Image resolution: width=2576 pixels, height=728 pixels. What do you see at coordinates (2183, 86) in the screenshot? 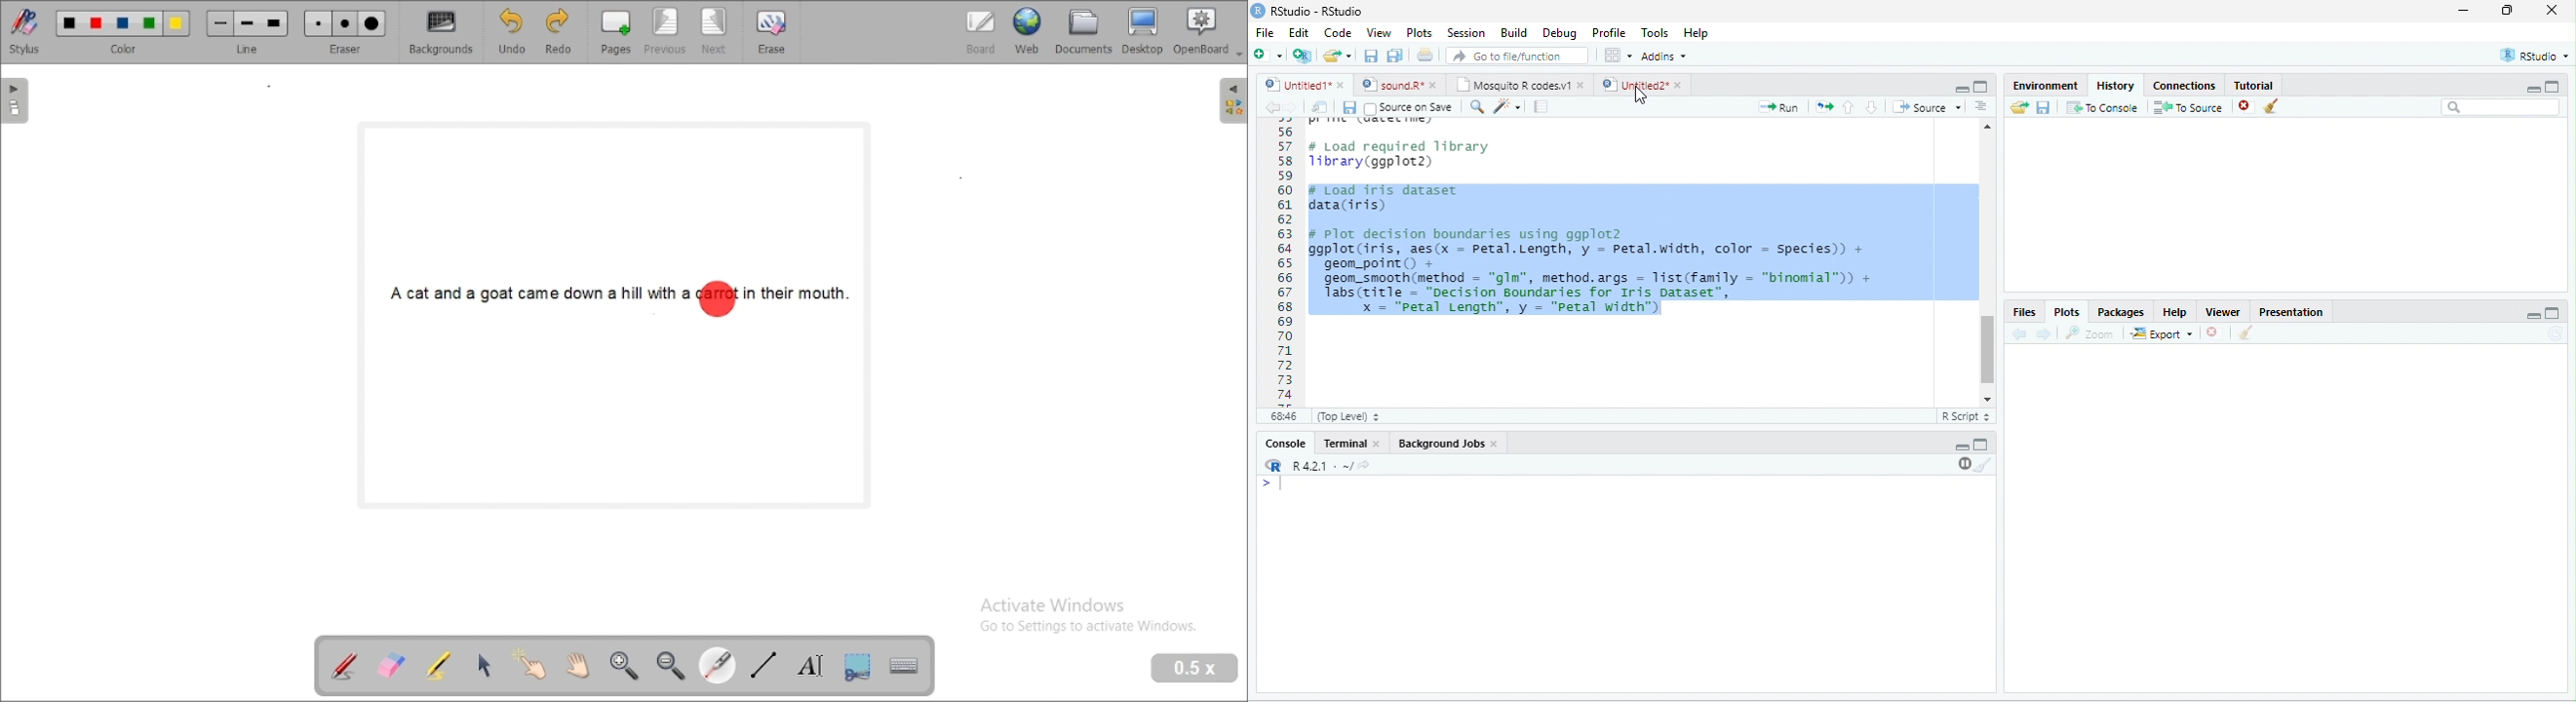
I see `Connections` at bounding box center [2183, 86].